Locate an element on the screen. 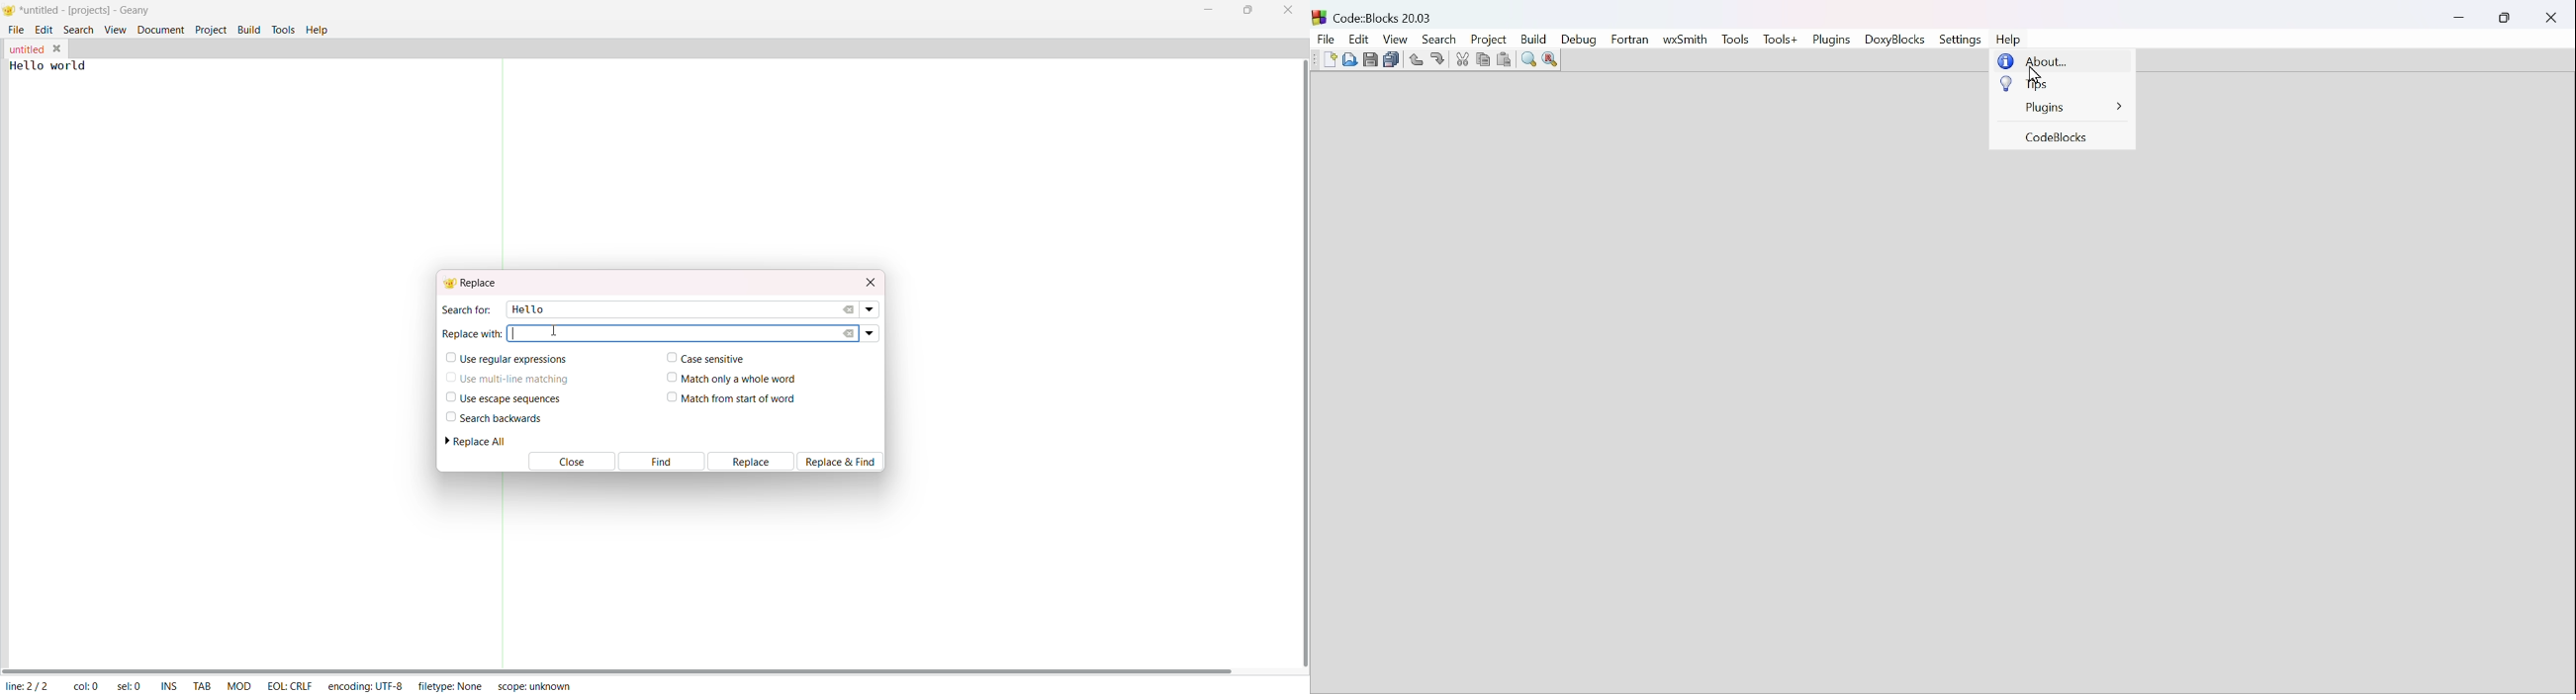 This screenshot has width=2576, height=700. search is located at coordinates (79, 29).